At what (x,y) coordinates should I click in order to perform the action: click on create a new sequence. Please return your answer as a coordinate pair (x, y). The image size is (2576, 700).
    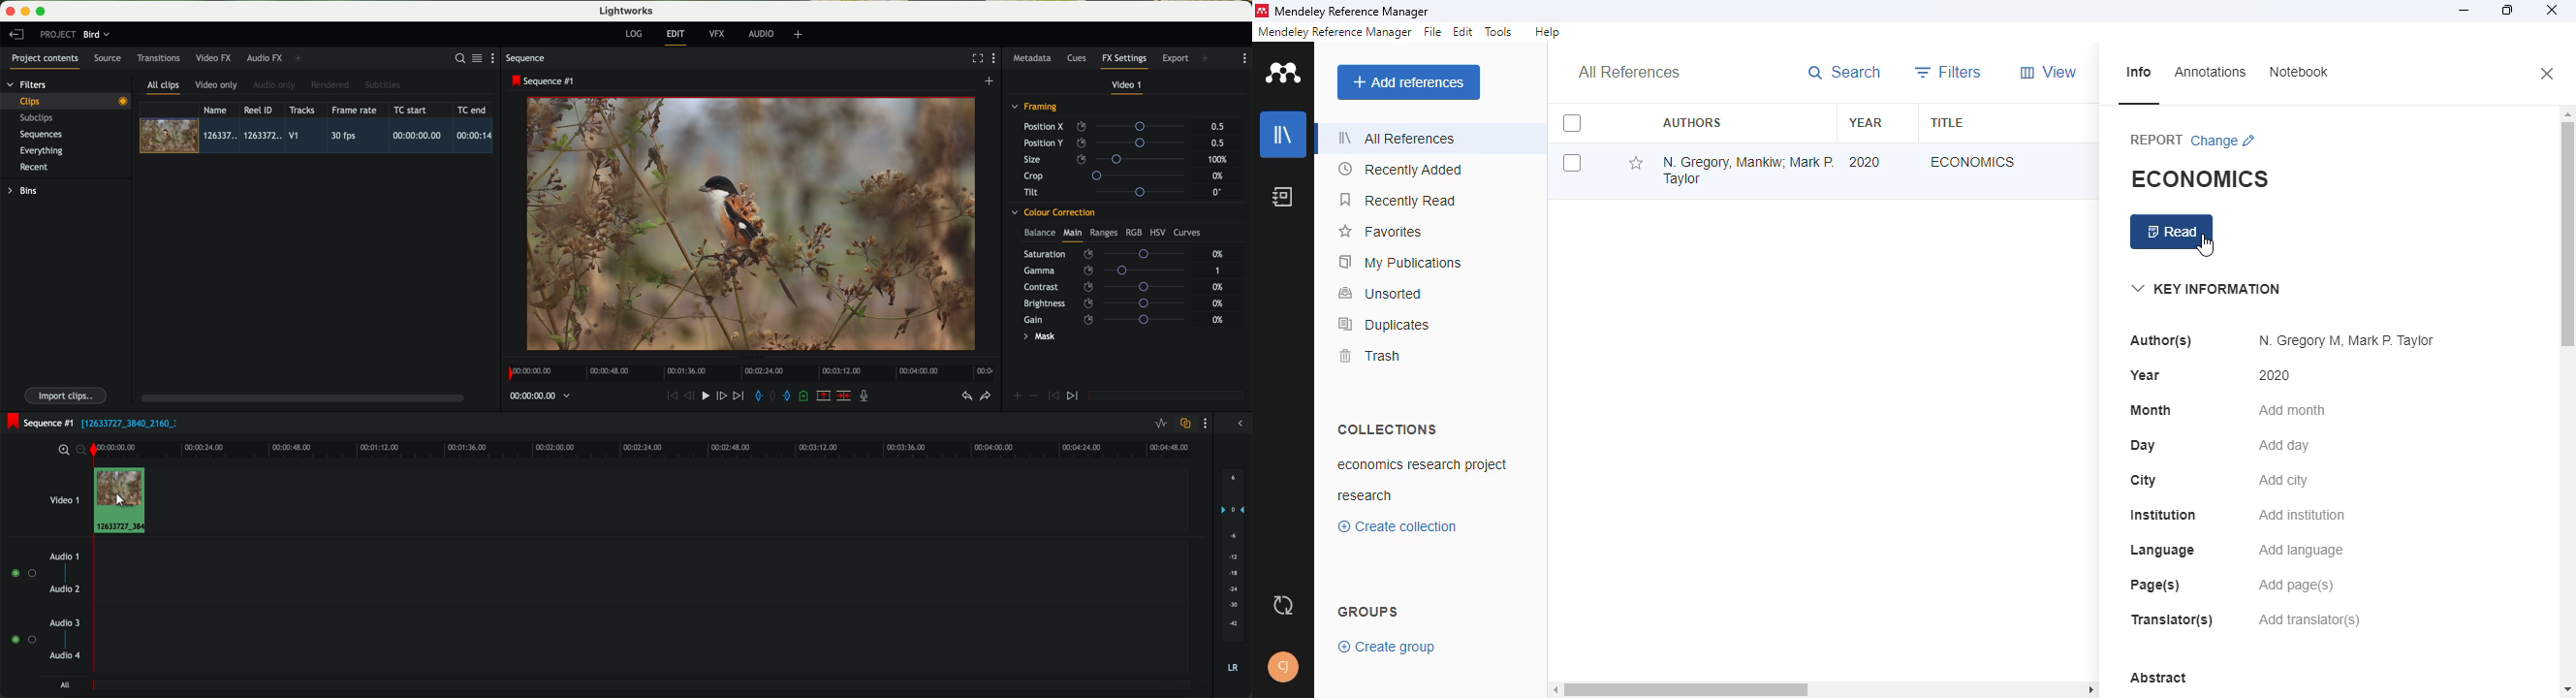
    Looking at the image, I should click on (991, 82).